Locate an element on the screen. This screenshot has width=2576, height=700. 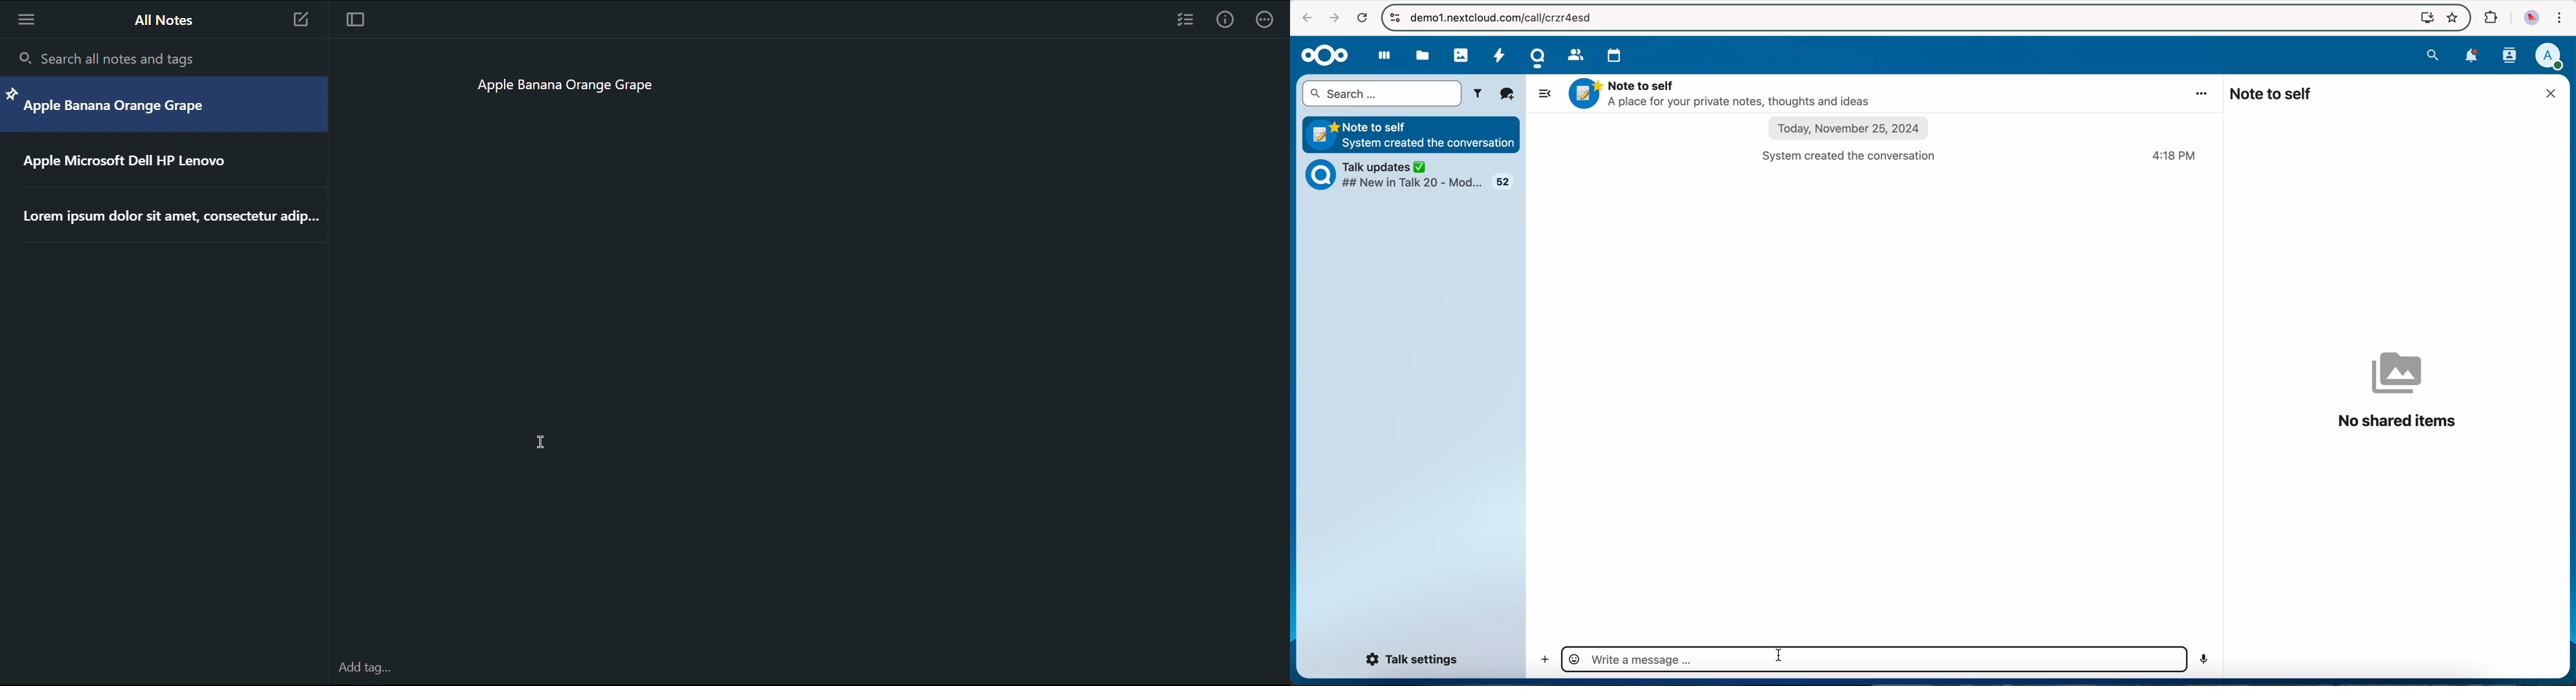
notifications is located at coordinates (2474, 57).